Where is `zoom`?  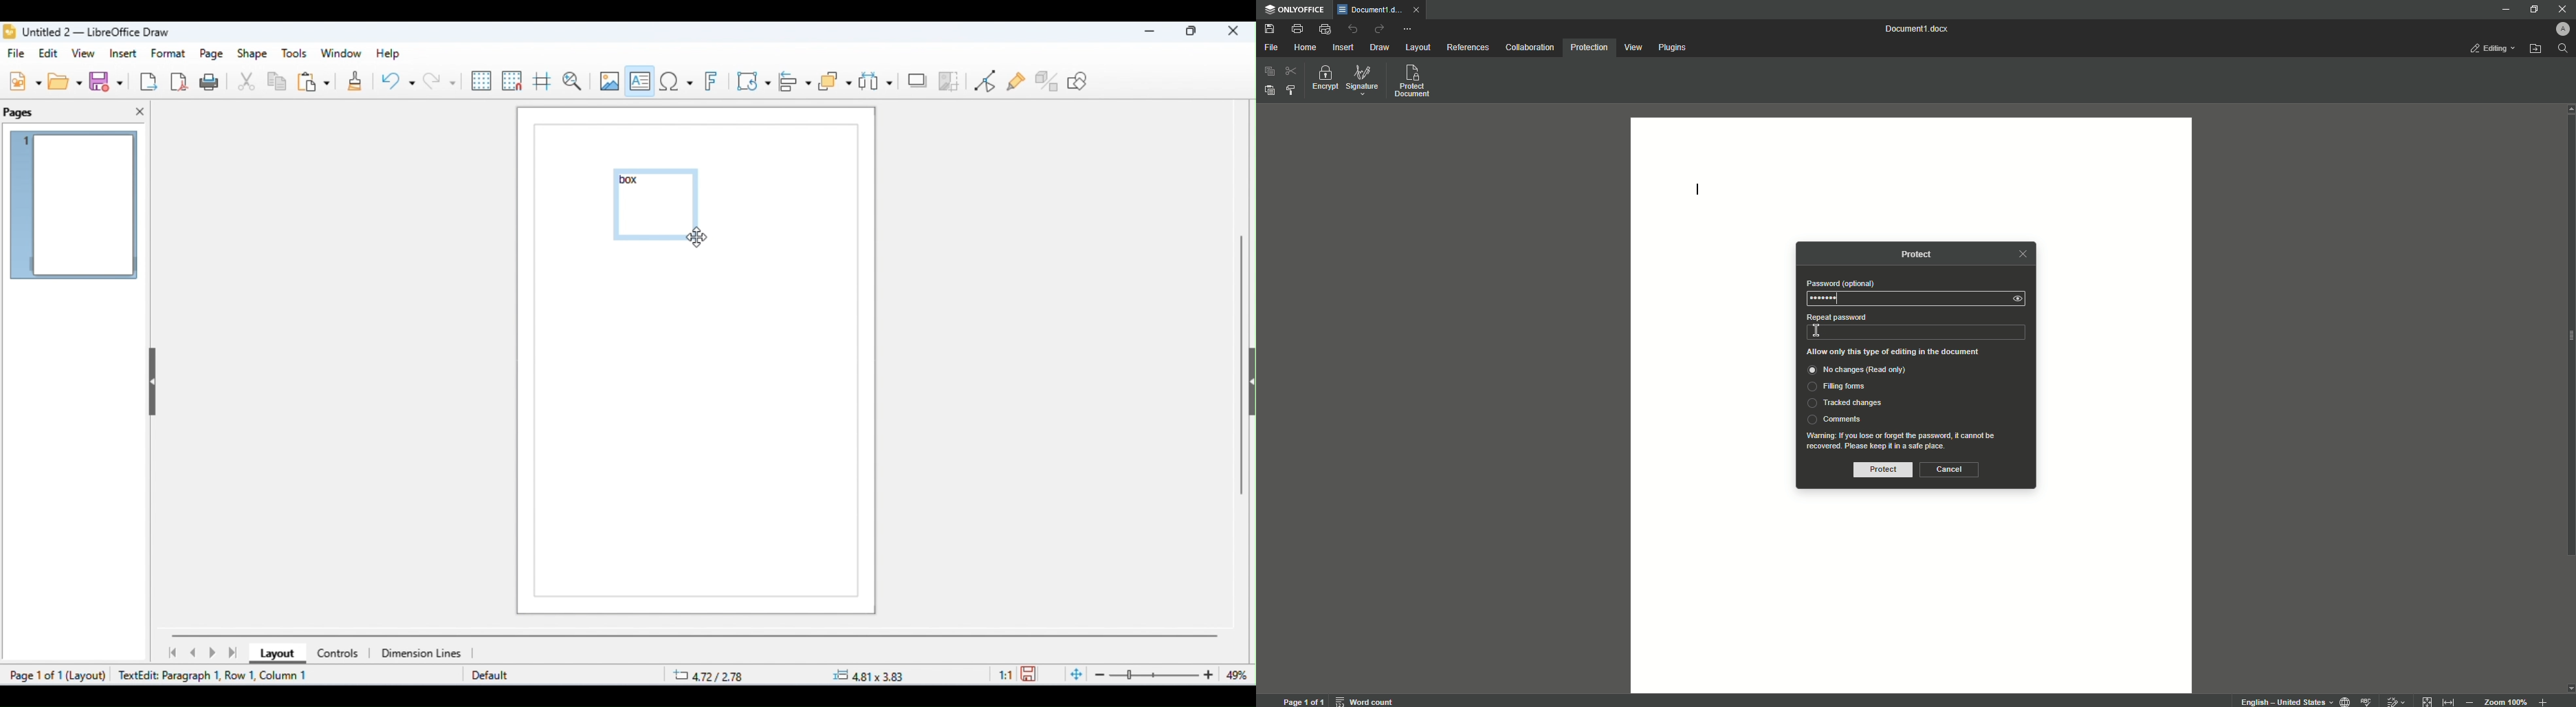 zoom is located at coordinates (1158, 675).